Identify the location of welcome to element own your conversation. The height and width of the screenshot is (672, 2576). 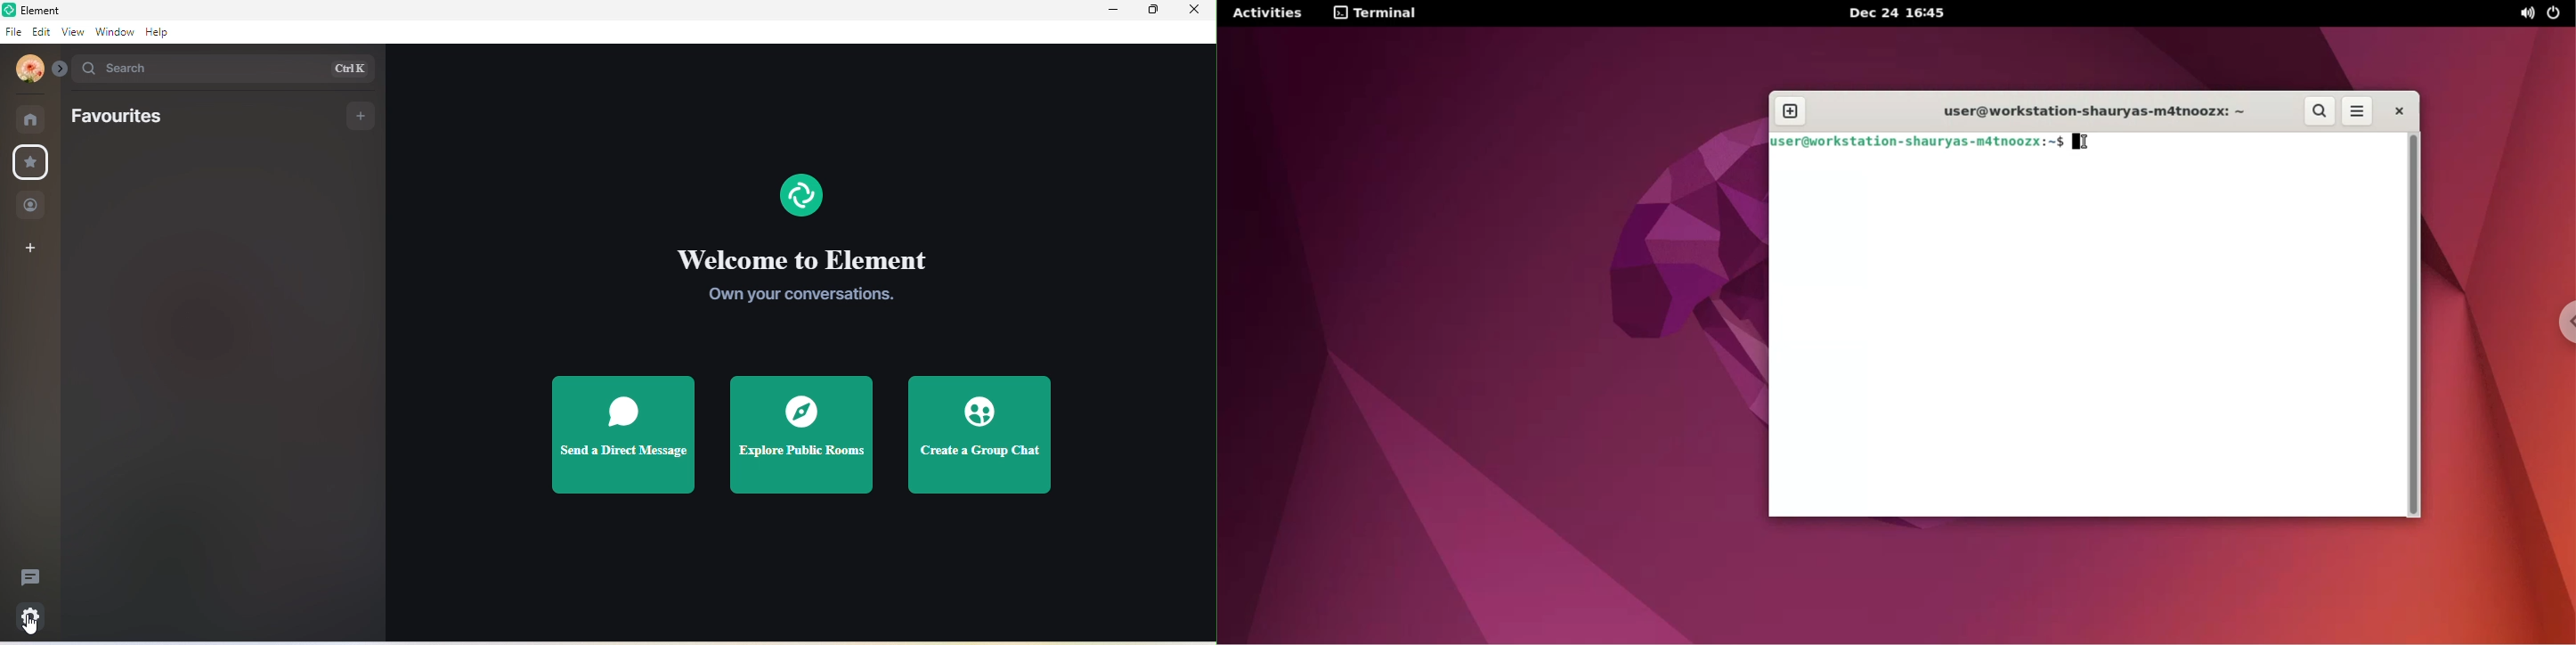
(805, 280).